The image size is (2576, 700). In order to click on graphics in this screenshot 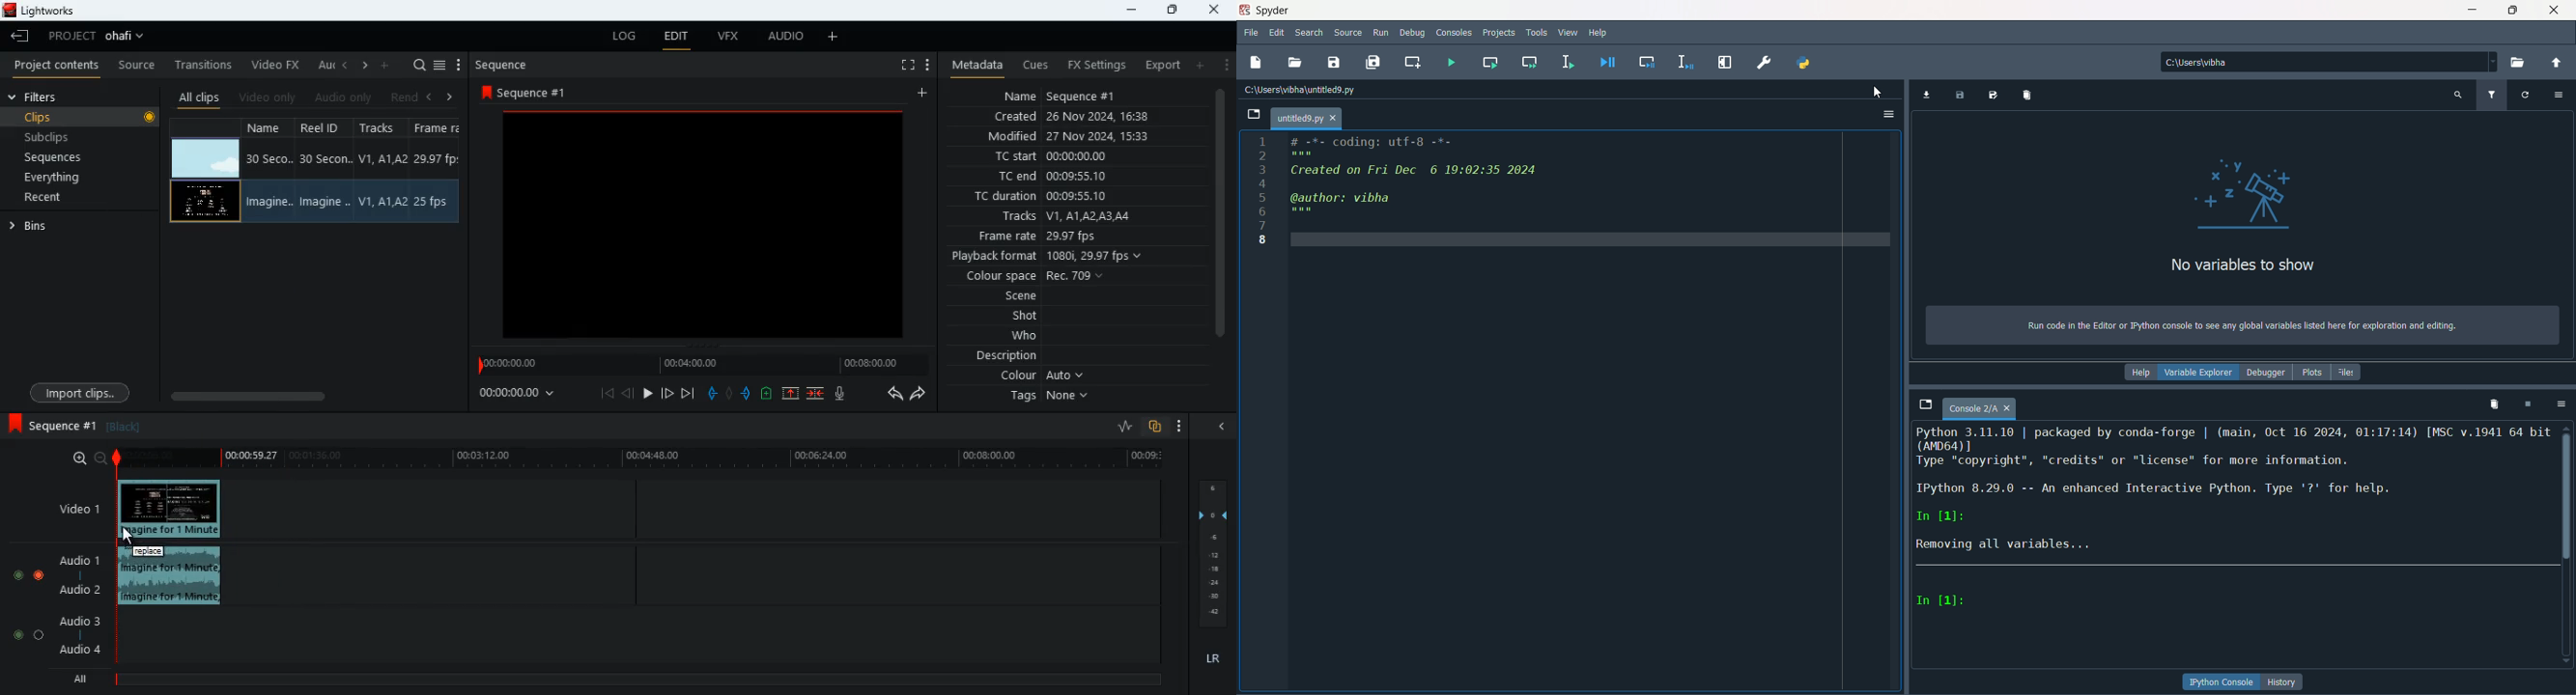, I will do `click(2249, 192)`.